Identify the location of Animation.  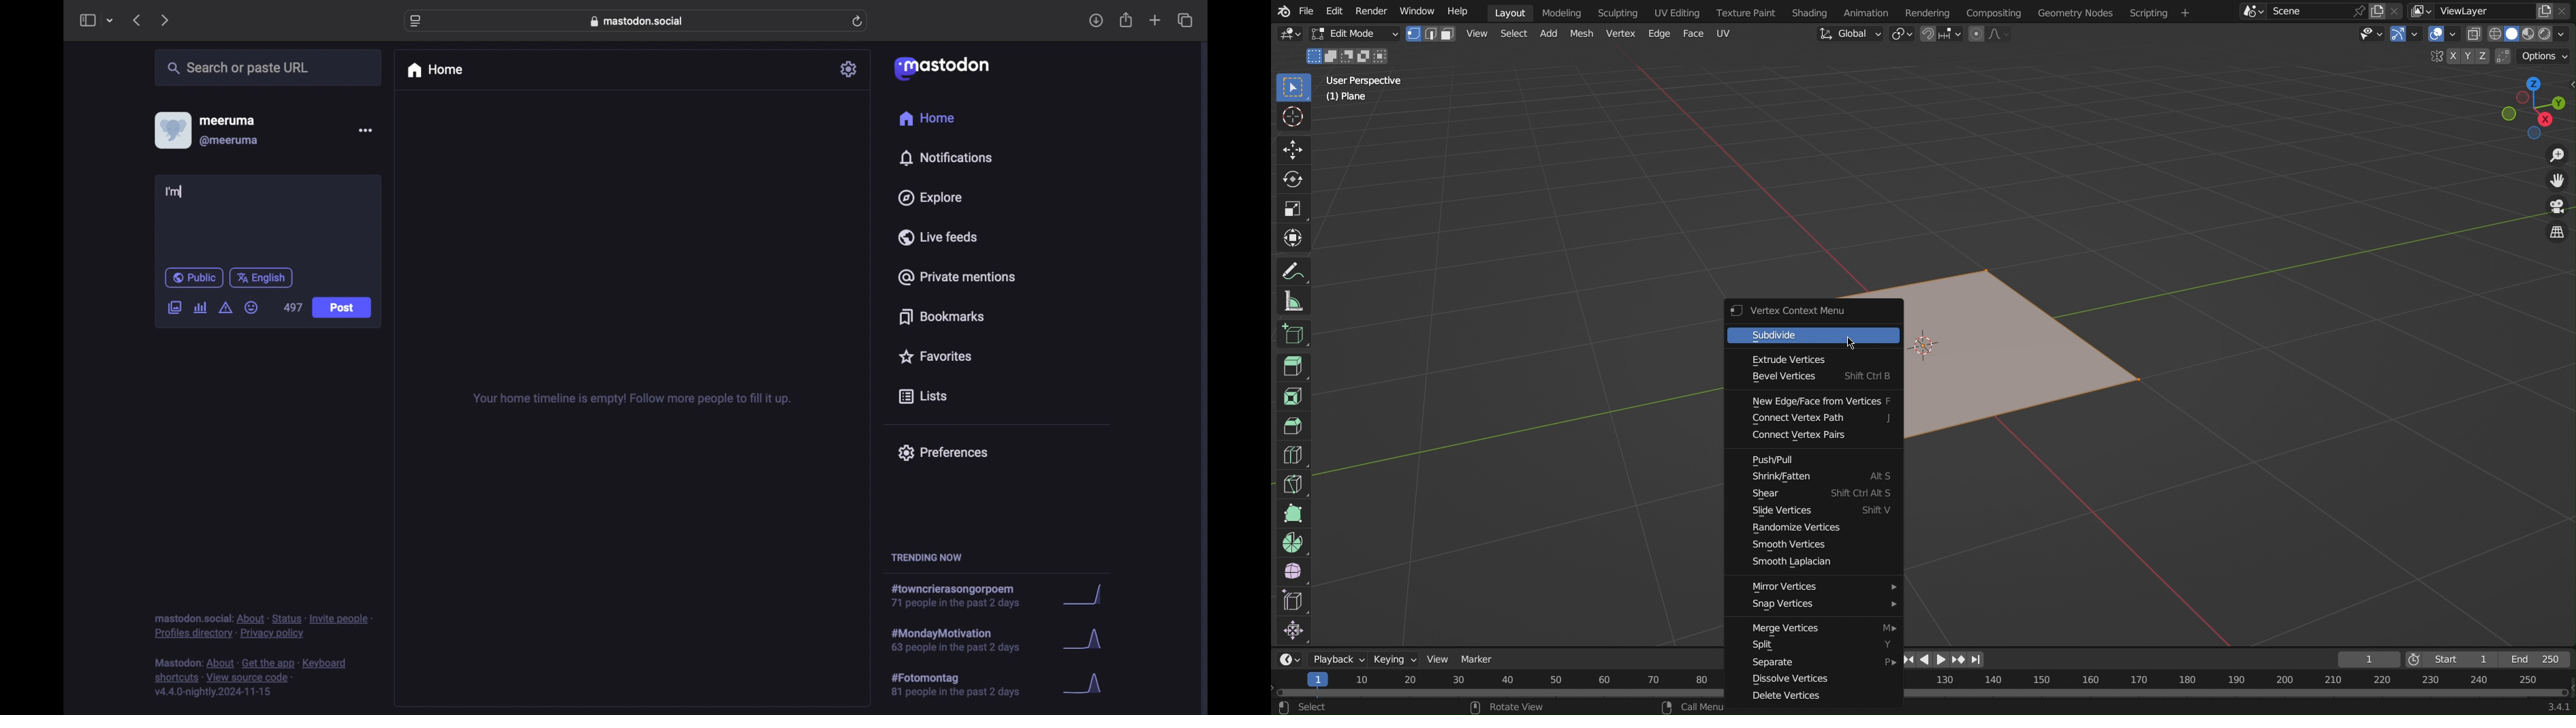
(1867, 12).